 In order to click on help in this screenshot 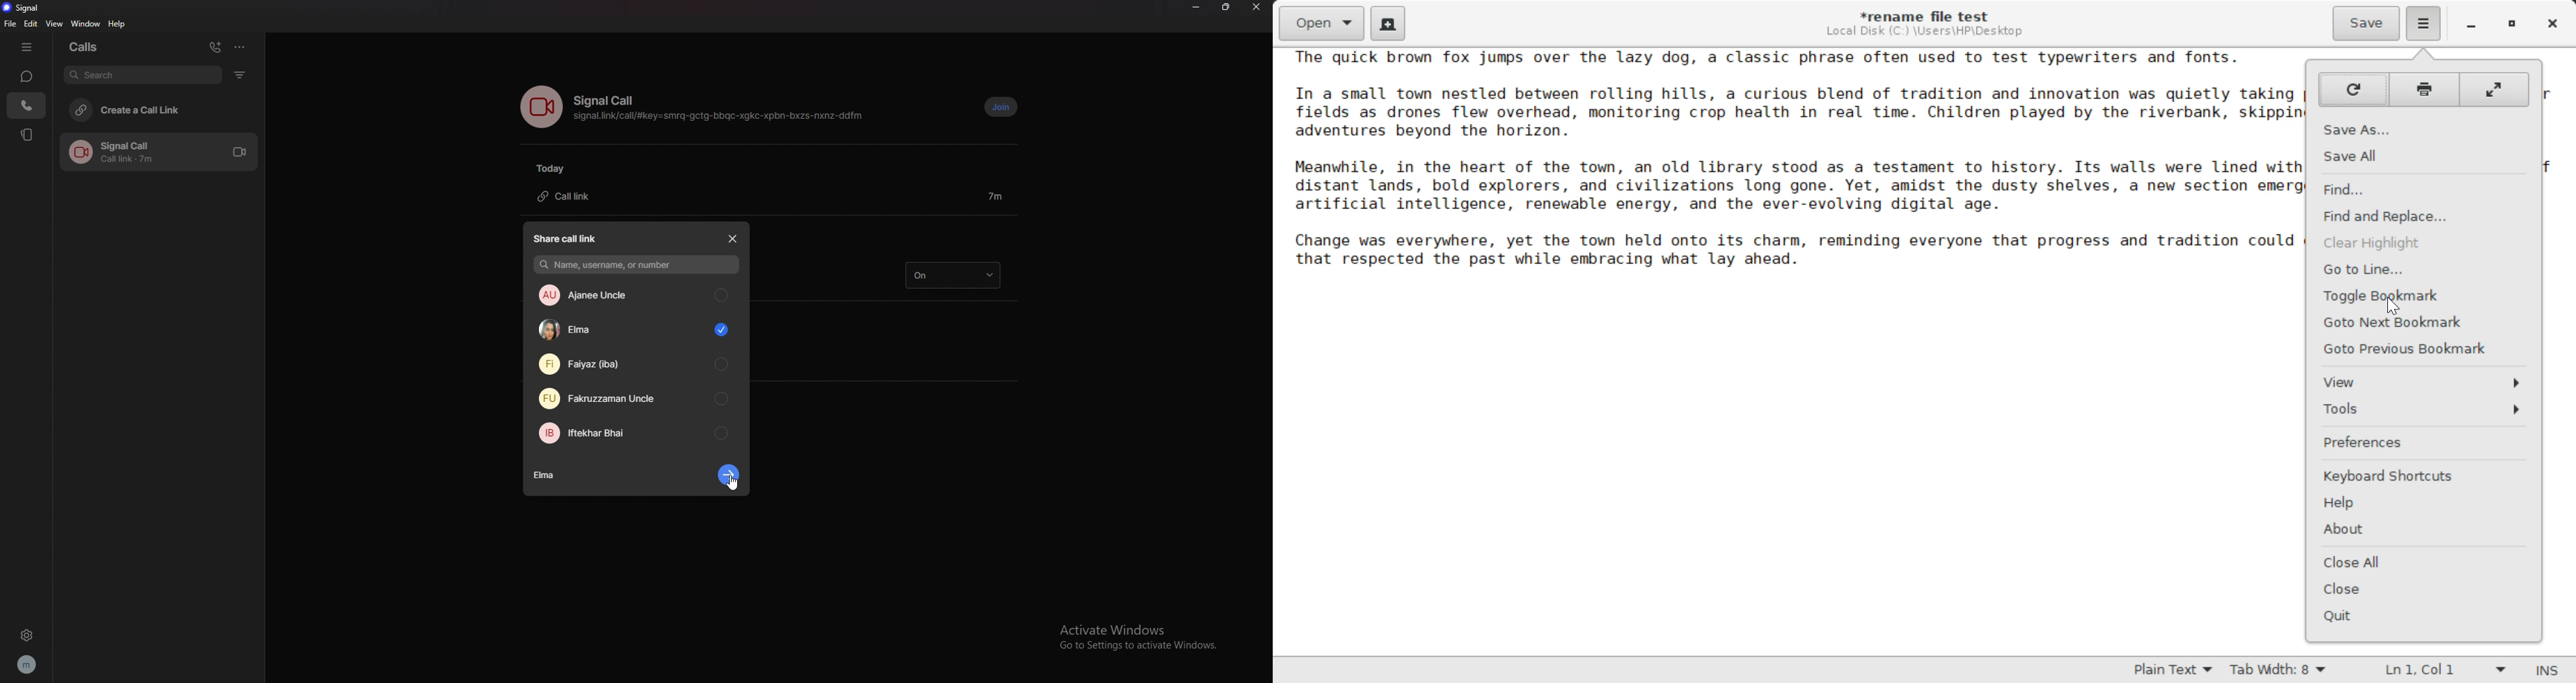, I will do `click(117, 25)`.